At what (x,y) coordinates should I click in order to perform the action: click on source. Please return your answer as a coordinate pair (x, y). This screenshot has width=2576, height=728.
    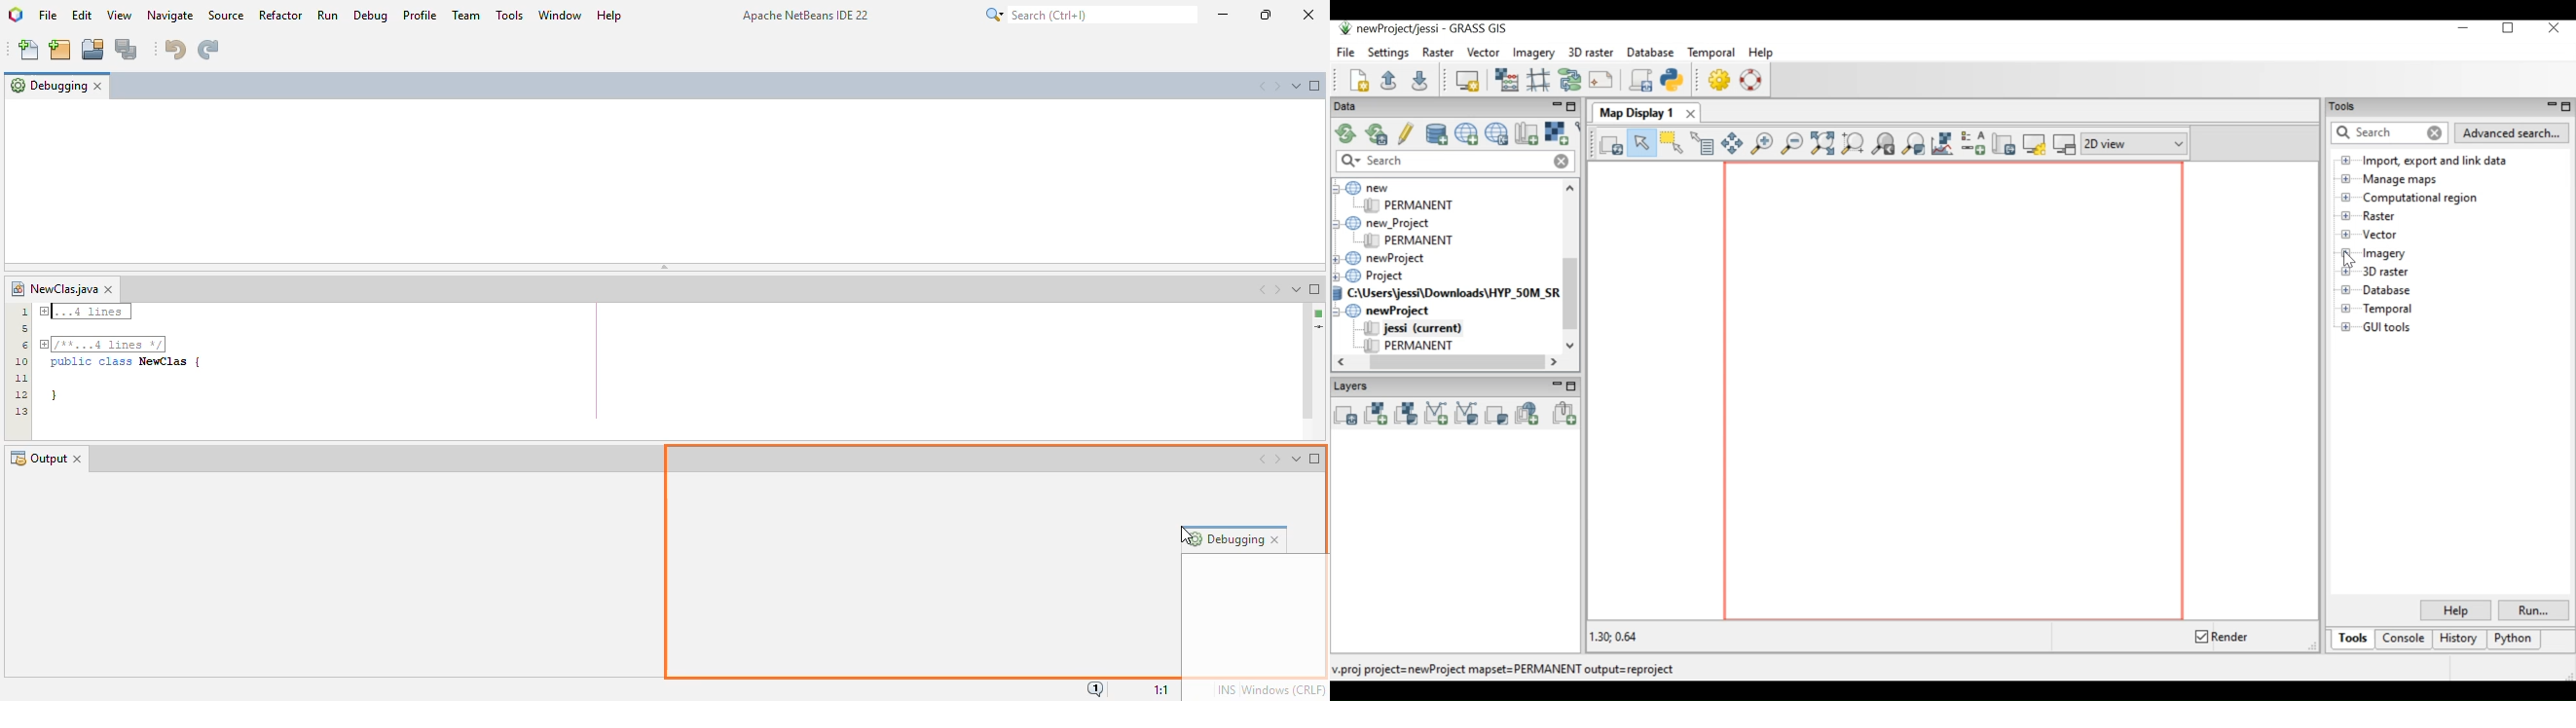
    Looking at the image, I should click on (226, 15).